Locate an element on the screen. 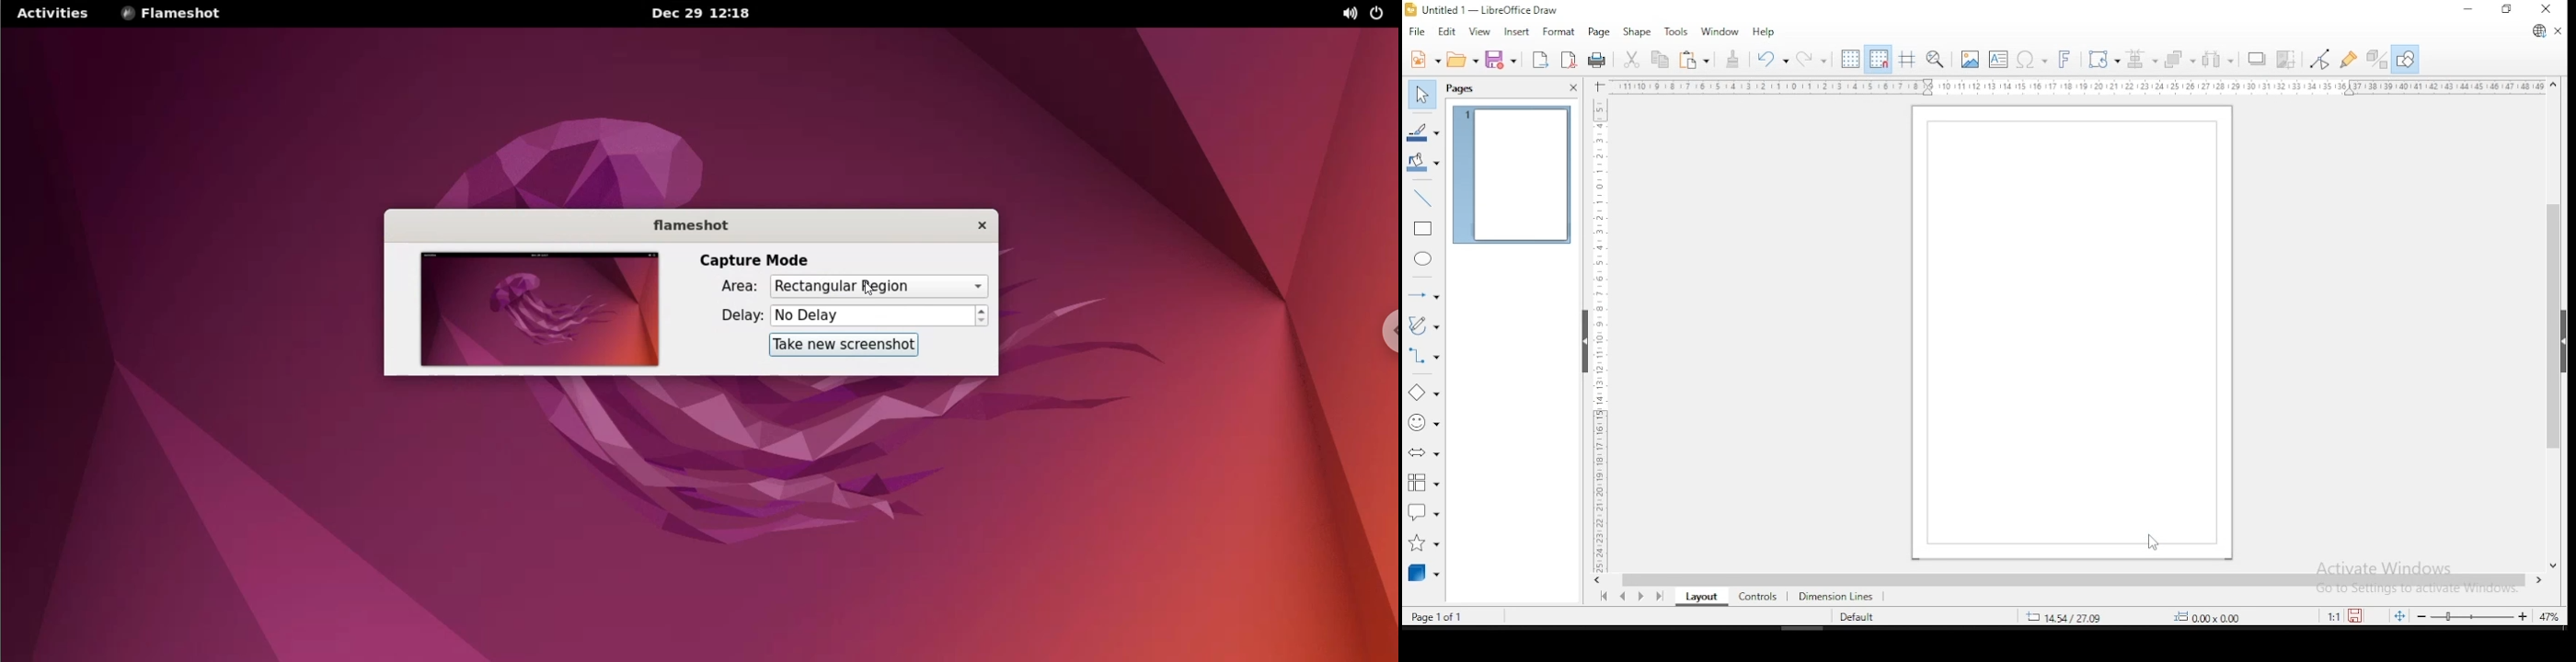  controls is located at coordinates (1756, 598).